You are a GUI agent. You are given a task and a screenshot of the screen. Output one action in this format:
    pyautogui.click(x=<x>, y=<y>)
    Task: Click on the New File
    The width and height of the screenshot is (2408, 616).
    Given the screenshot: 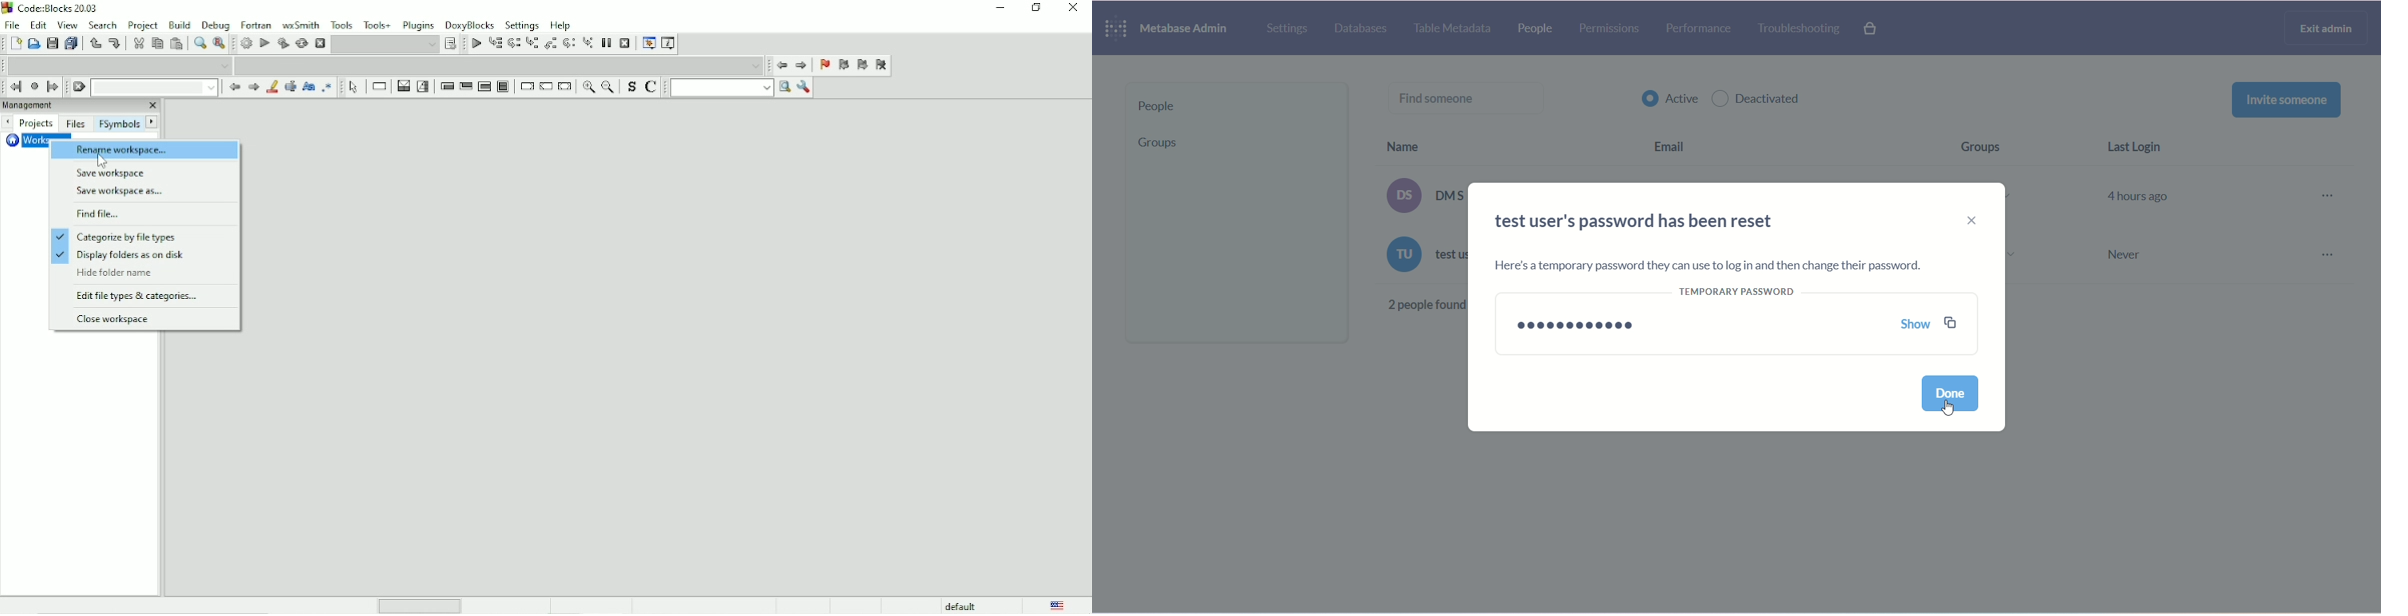 What is the action you would take?
    pyautogui.click(x=16, y=44)
    